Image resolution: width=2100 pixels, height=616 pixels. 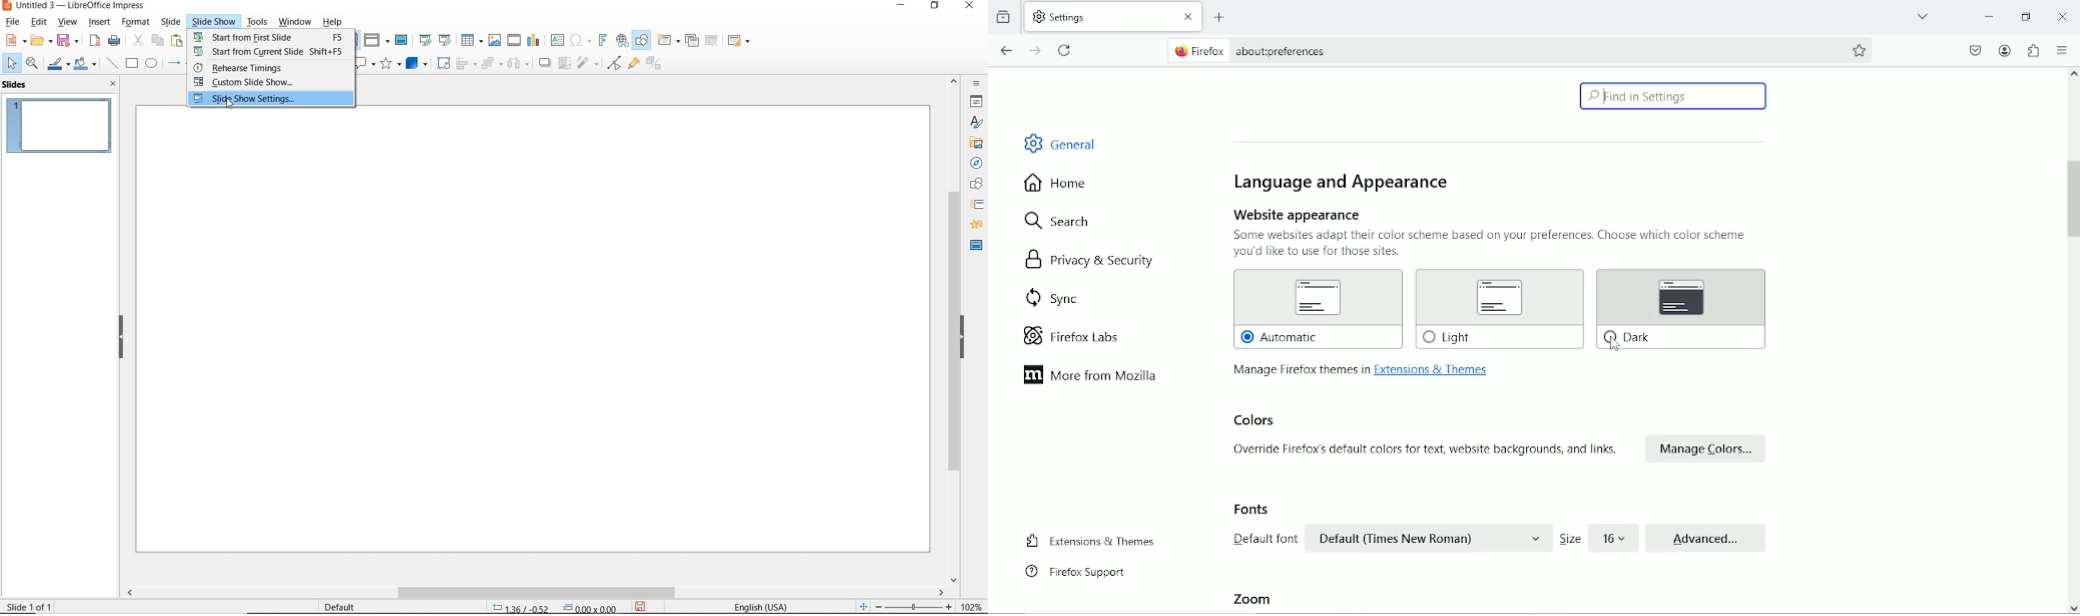 I want to click on START FROM CURRENT SLIDE , so click(x=270, y=52).